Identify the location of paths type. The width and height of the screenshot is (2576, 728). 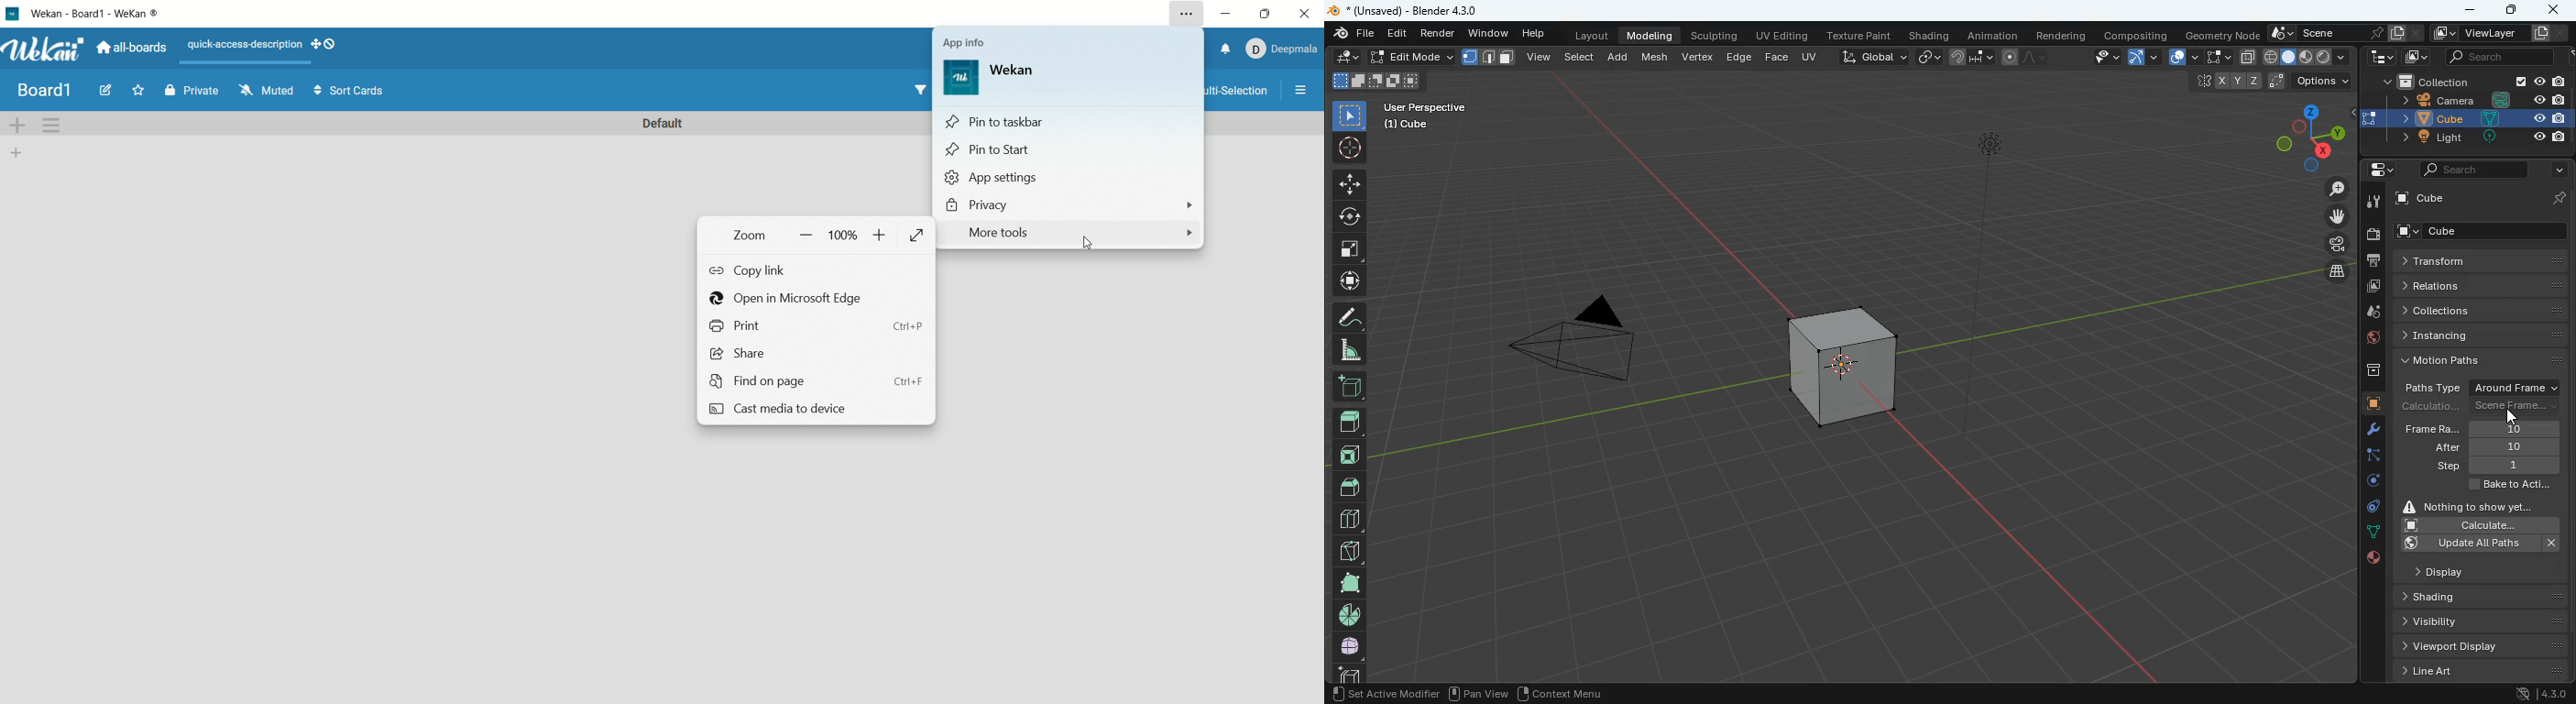
(2432, 388).